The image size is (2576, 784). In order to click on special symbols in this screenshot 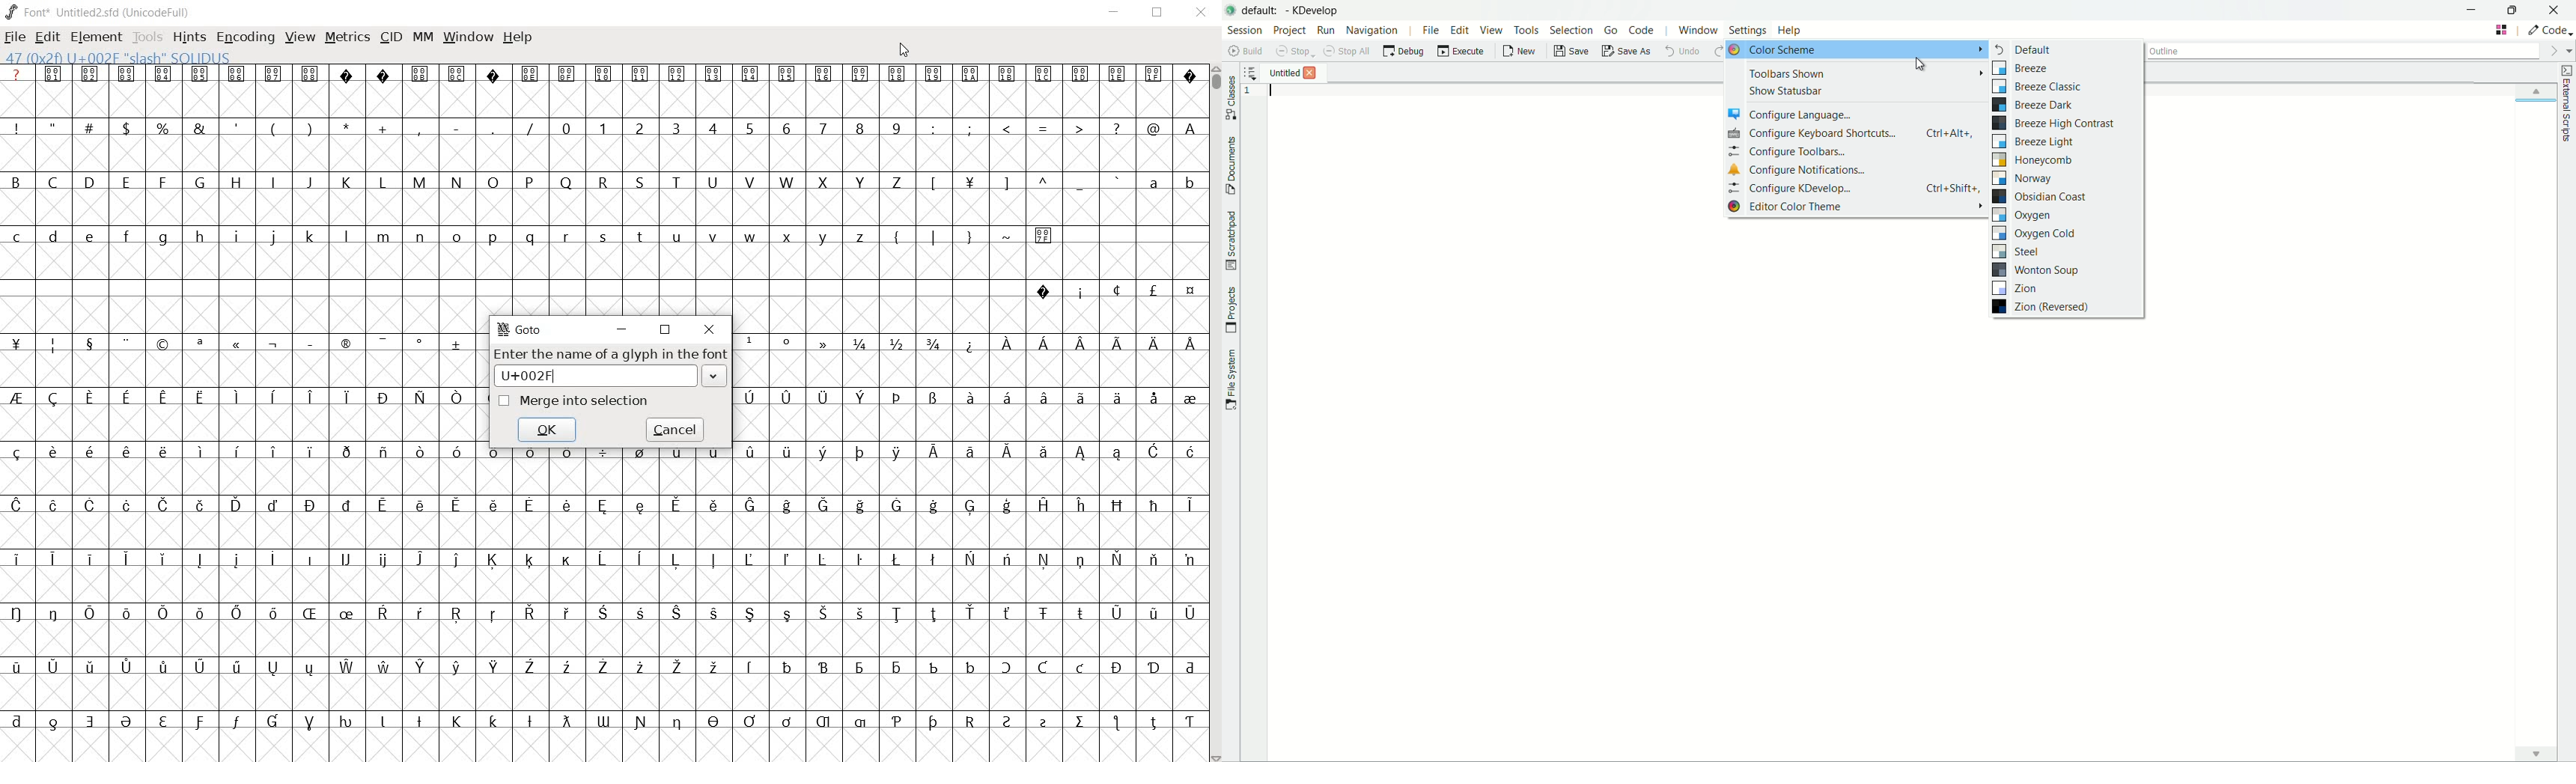, I will do `click(1109, 290)`.